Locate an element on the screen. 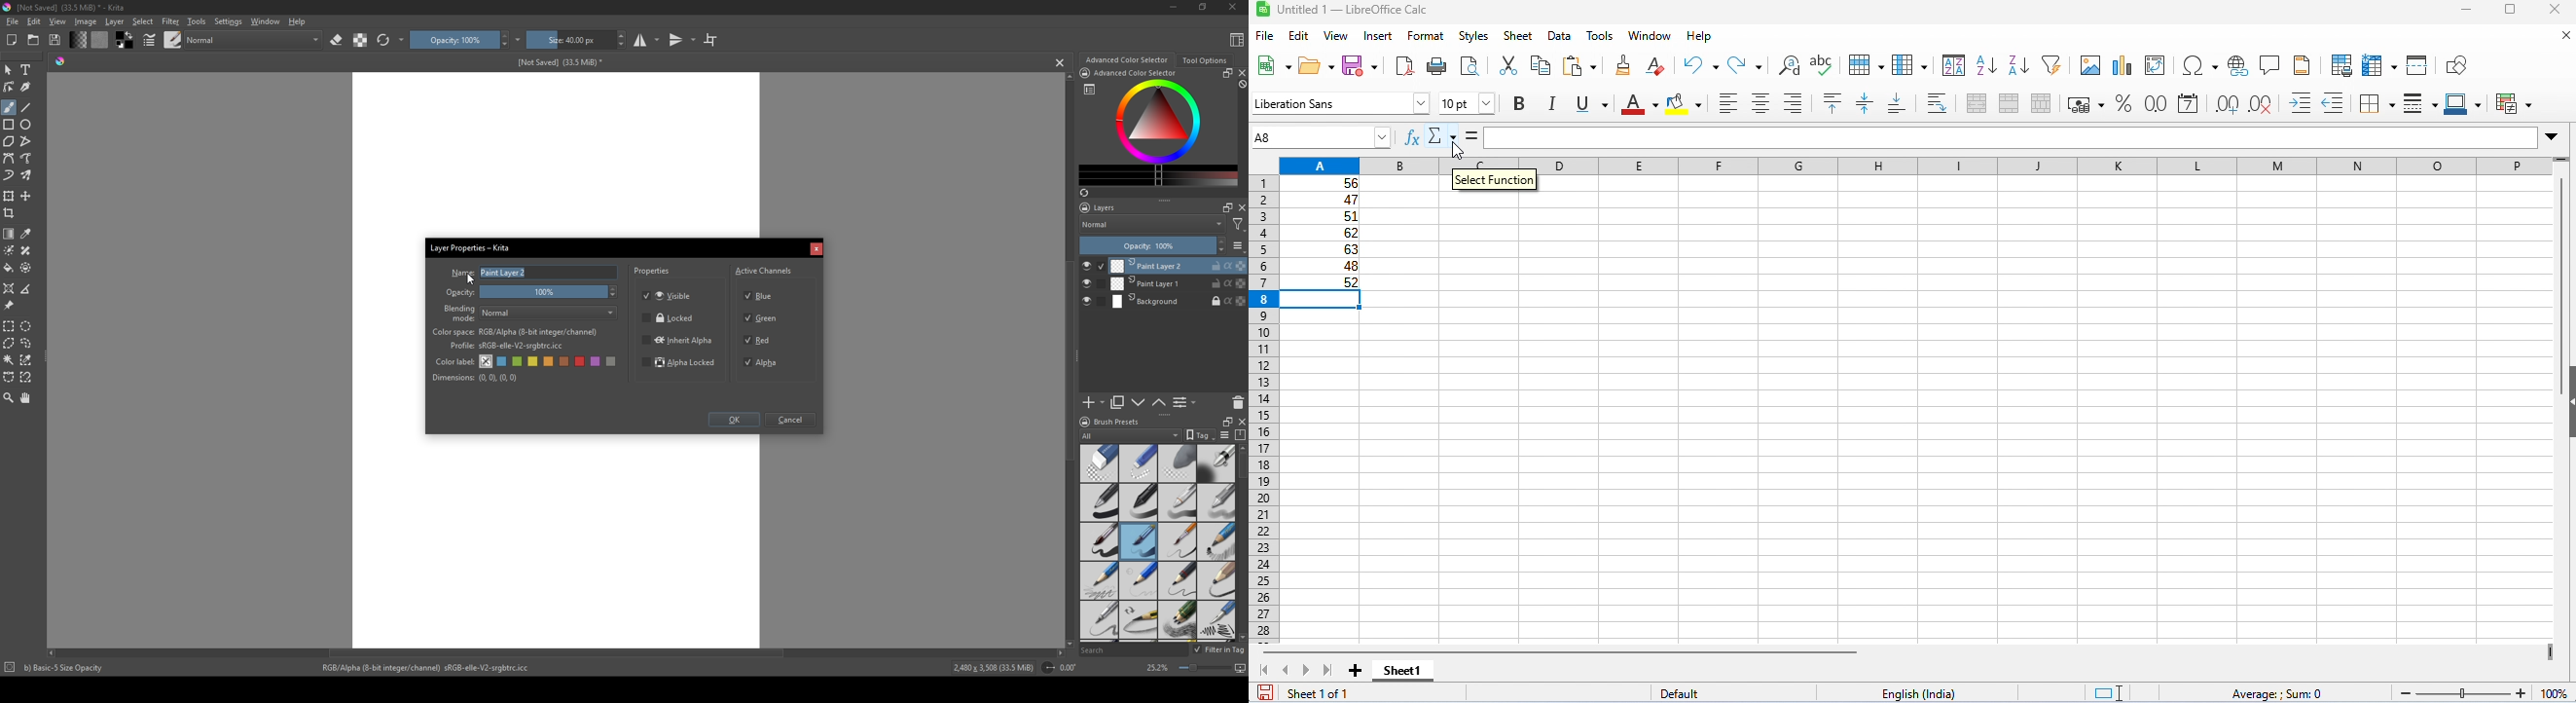 This screenshot has width=2576, height=728. transform is located at coordinates (9, 195).